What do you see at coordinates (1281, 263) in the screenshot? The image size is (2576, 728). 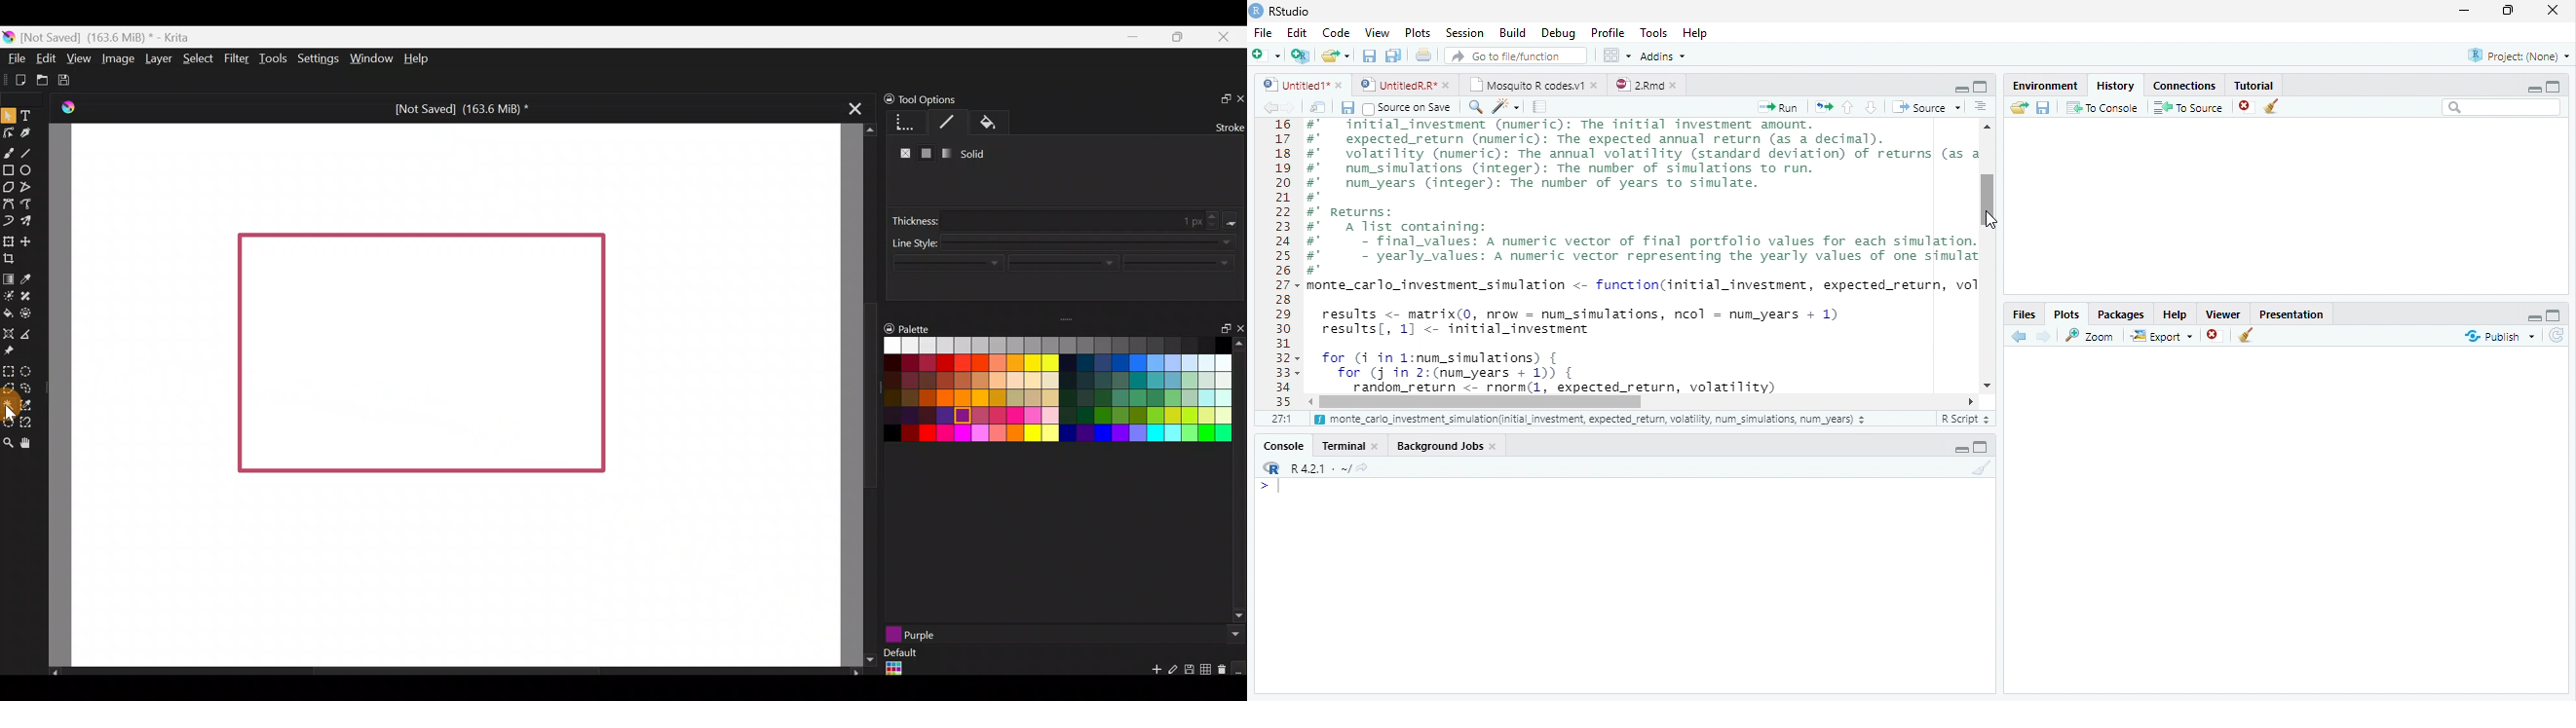 I see `Line Numbers` at bounding box center [1281, 263].